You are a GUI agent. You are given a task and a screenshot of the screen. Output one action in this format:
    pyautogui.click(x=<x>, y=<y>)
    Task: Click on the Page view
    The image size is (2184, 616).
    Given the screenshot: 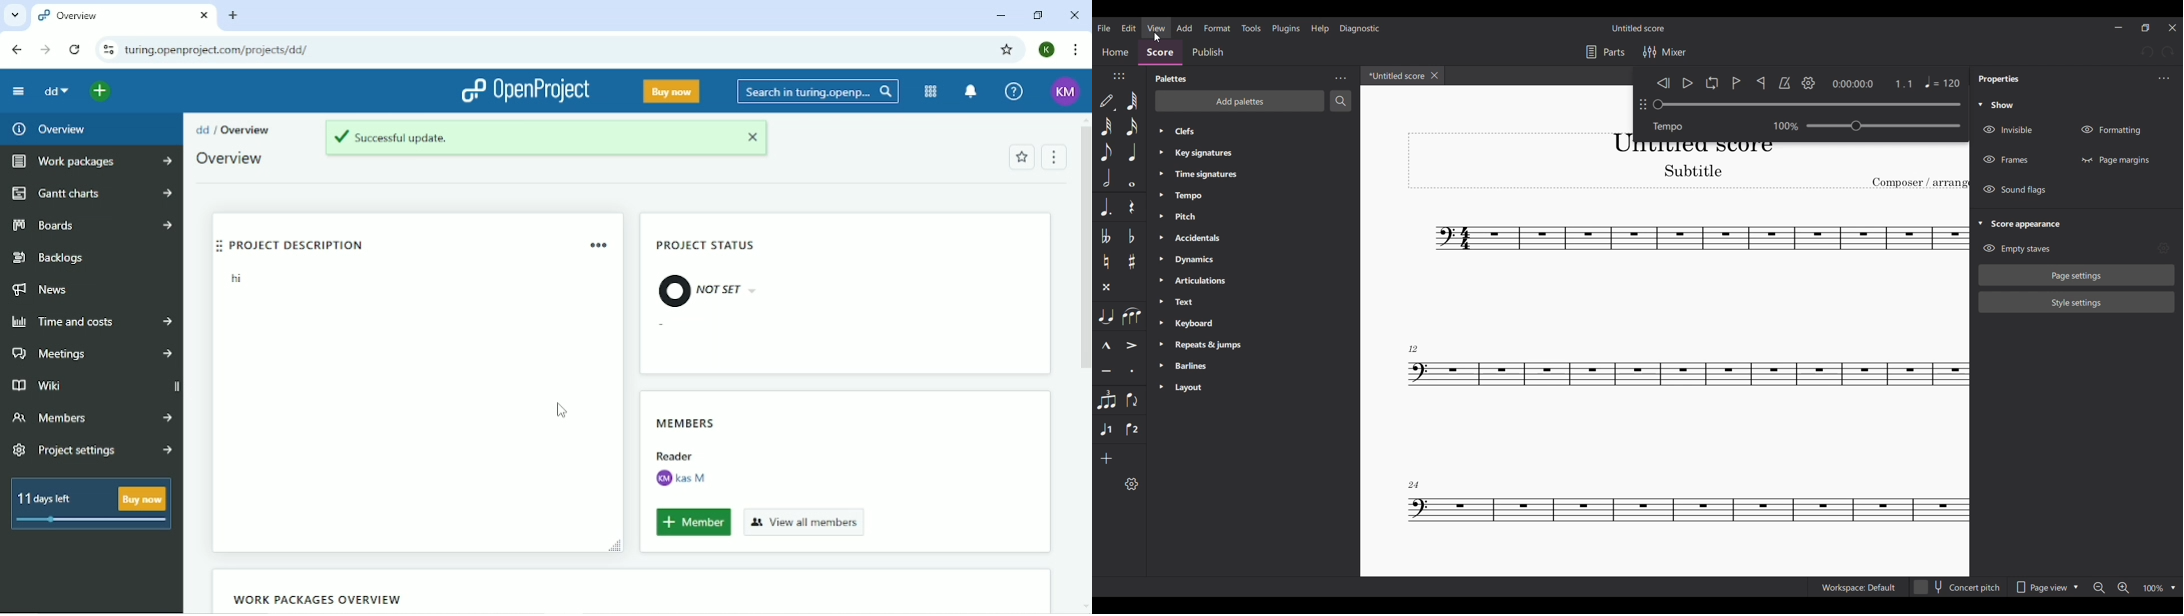 What is the action you would take?
    pyautogui.click(x=2048, y=587)
    